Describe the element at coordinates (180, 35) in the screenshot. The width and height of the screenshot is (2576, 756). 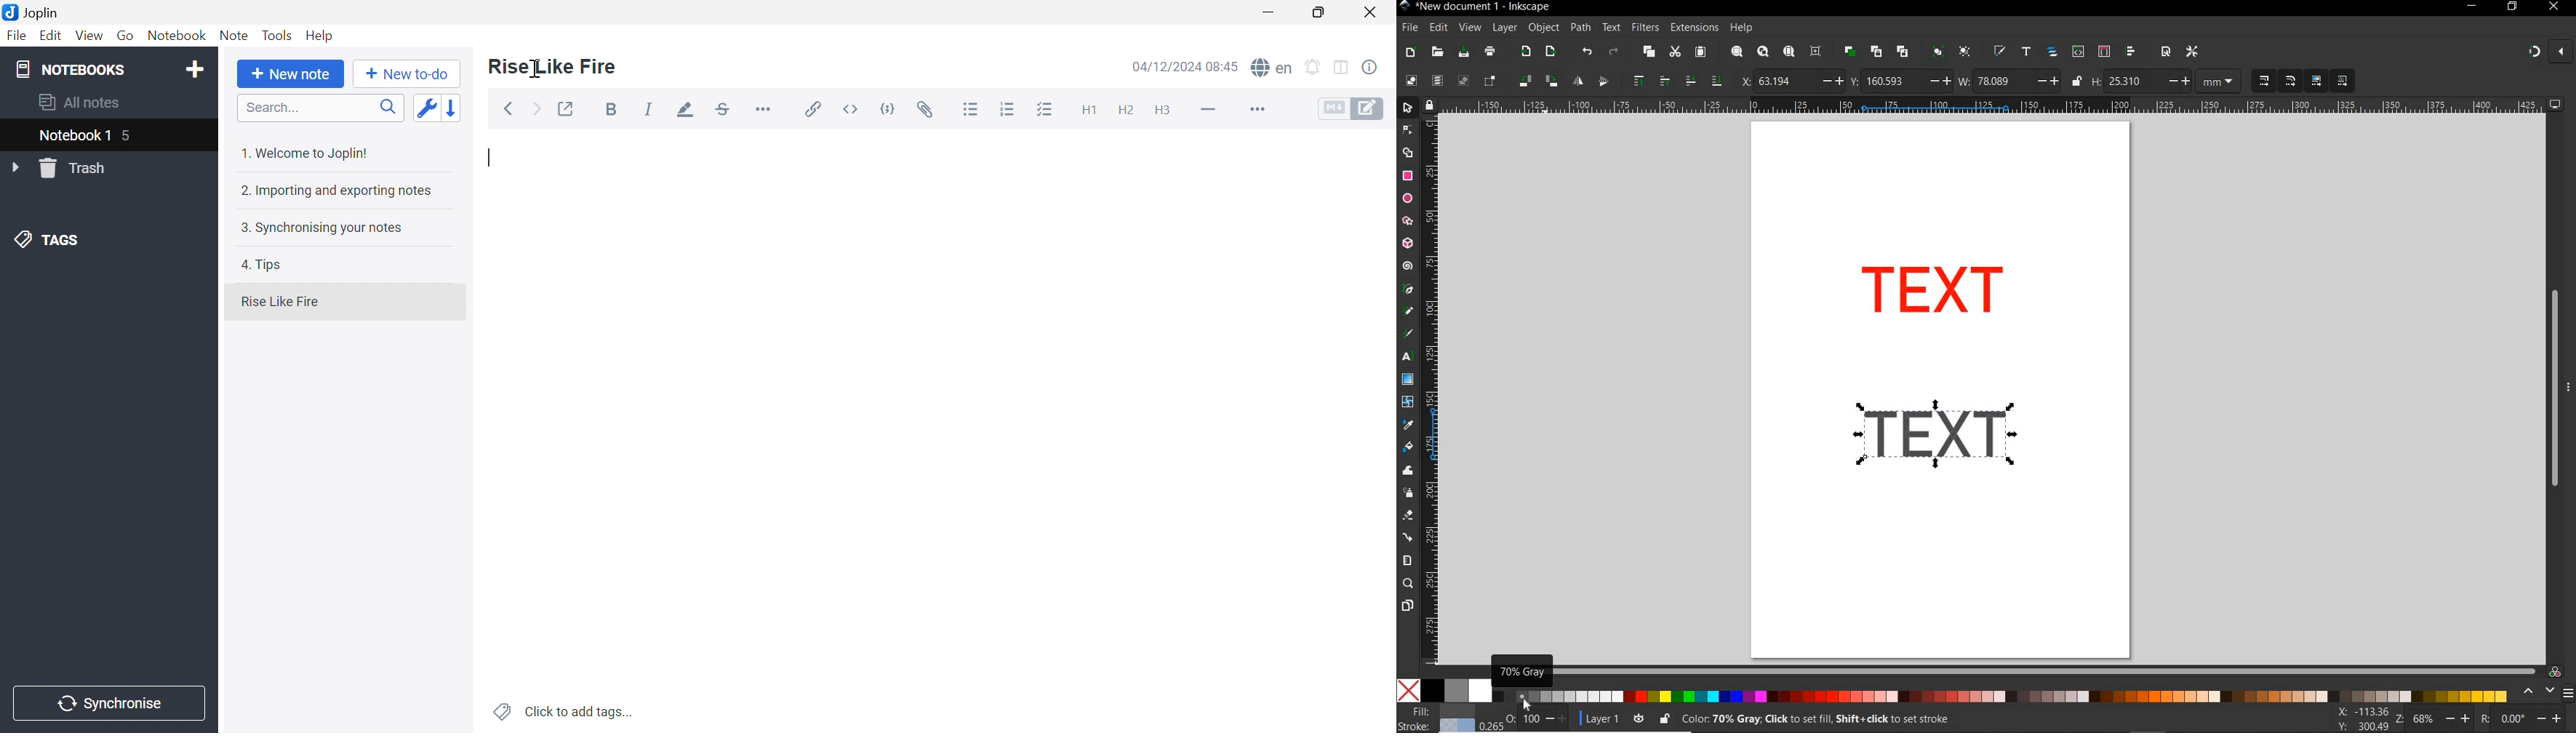
I see `Notebook` at that location.